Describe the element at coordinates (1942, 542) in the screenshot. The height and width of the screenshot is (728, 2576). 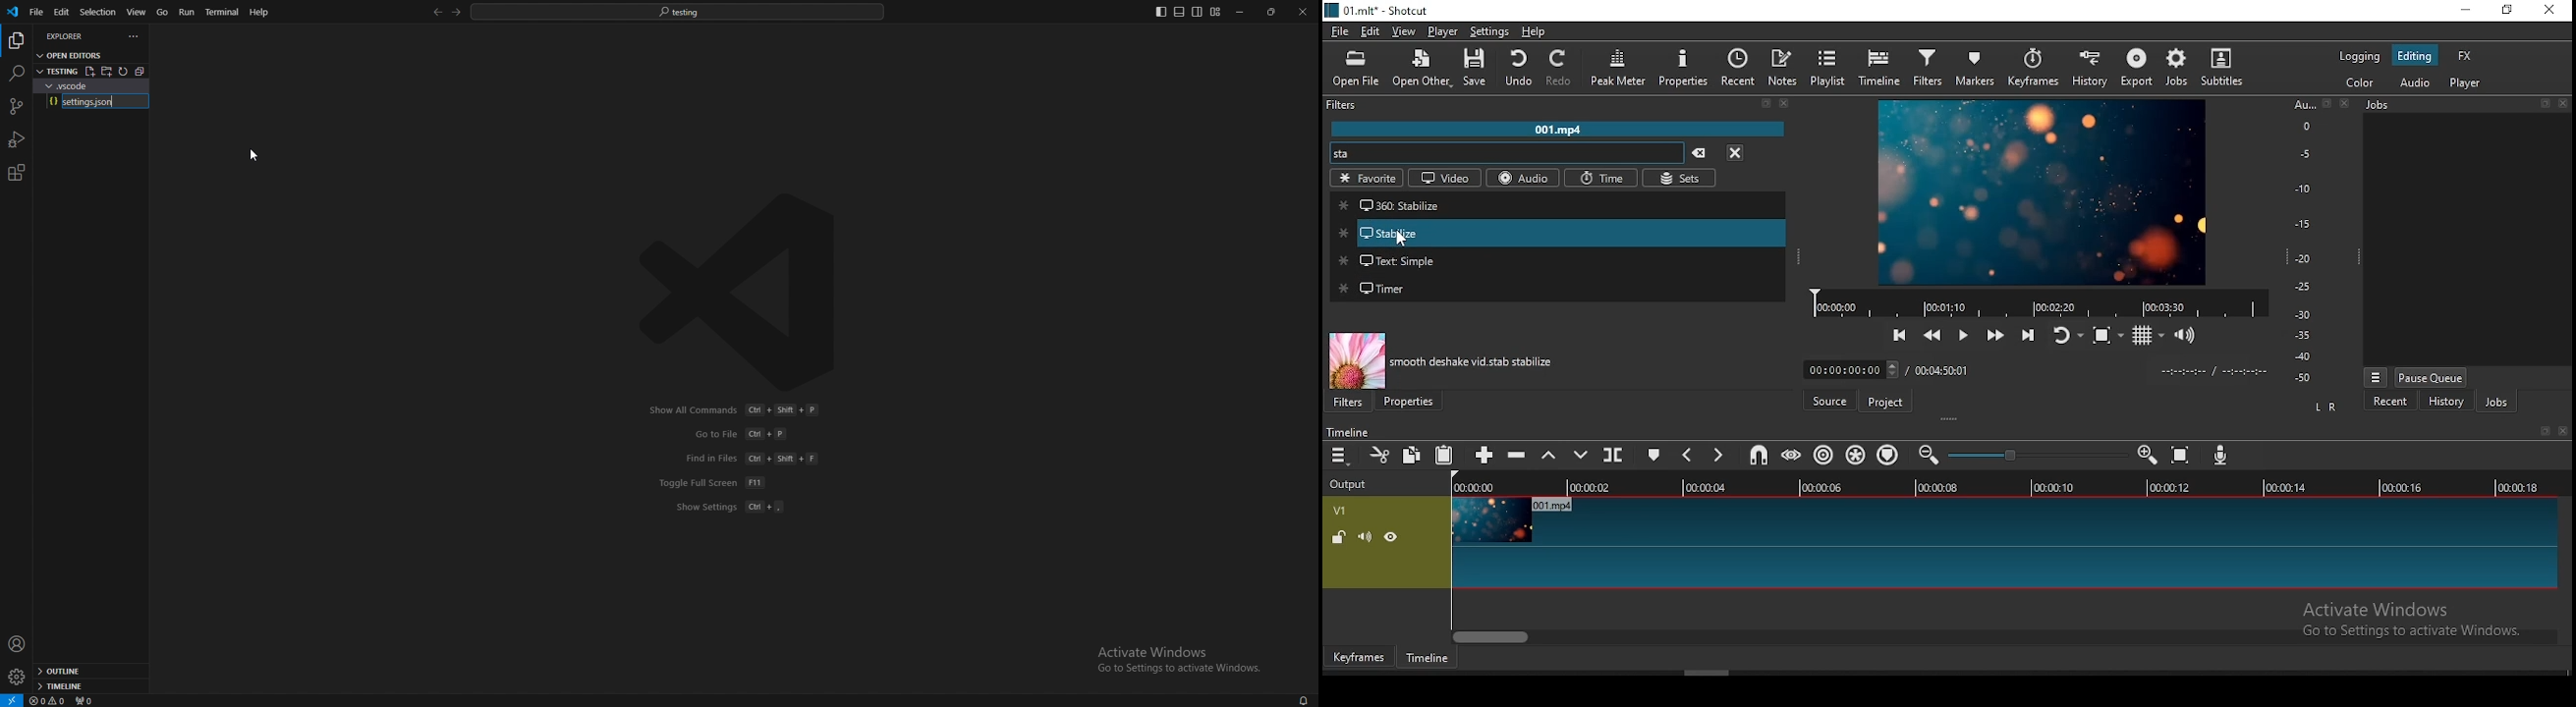
I see `video track` at that location.